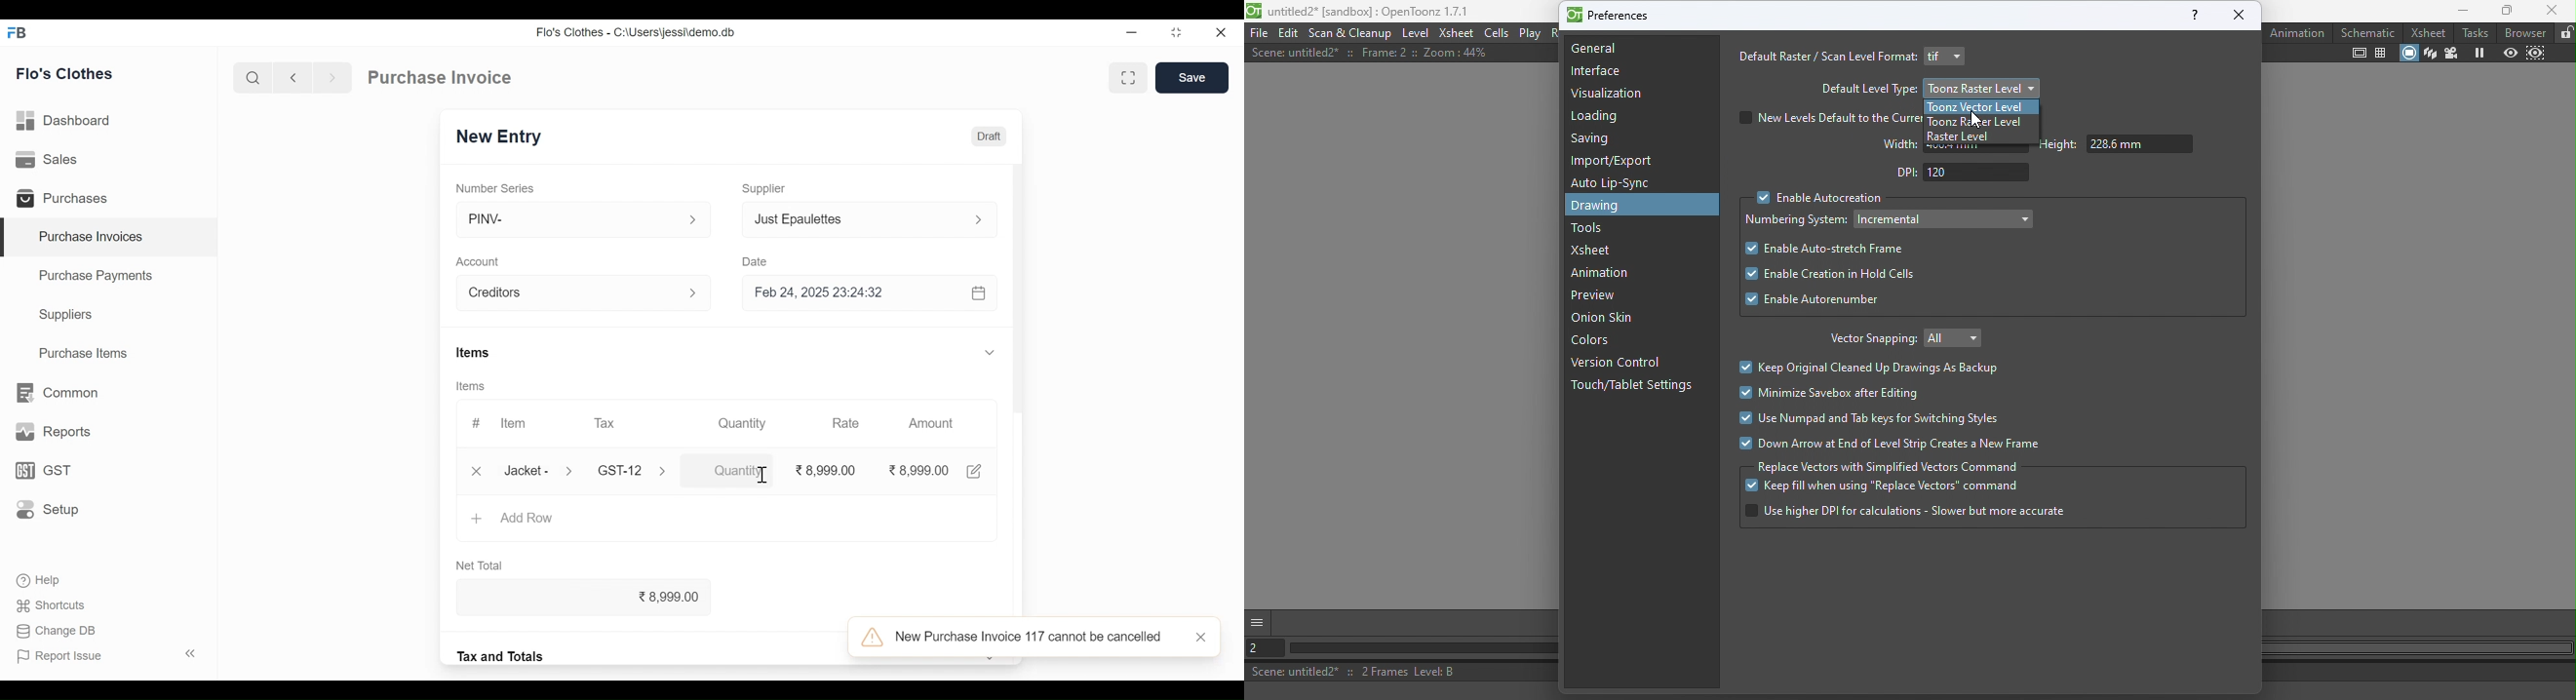 The width and height of the screenshot is (2576, 700). What do you see at coordinates (1221, 32) in the screenshot?
I see `Close` at bounding box center [1221, 32].